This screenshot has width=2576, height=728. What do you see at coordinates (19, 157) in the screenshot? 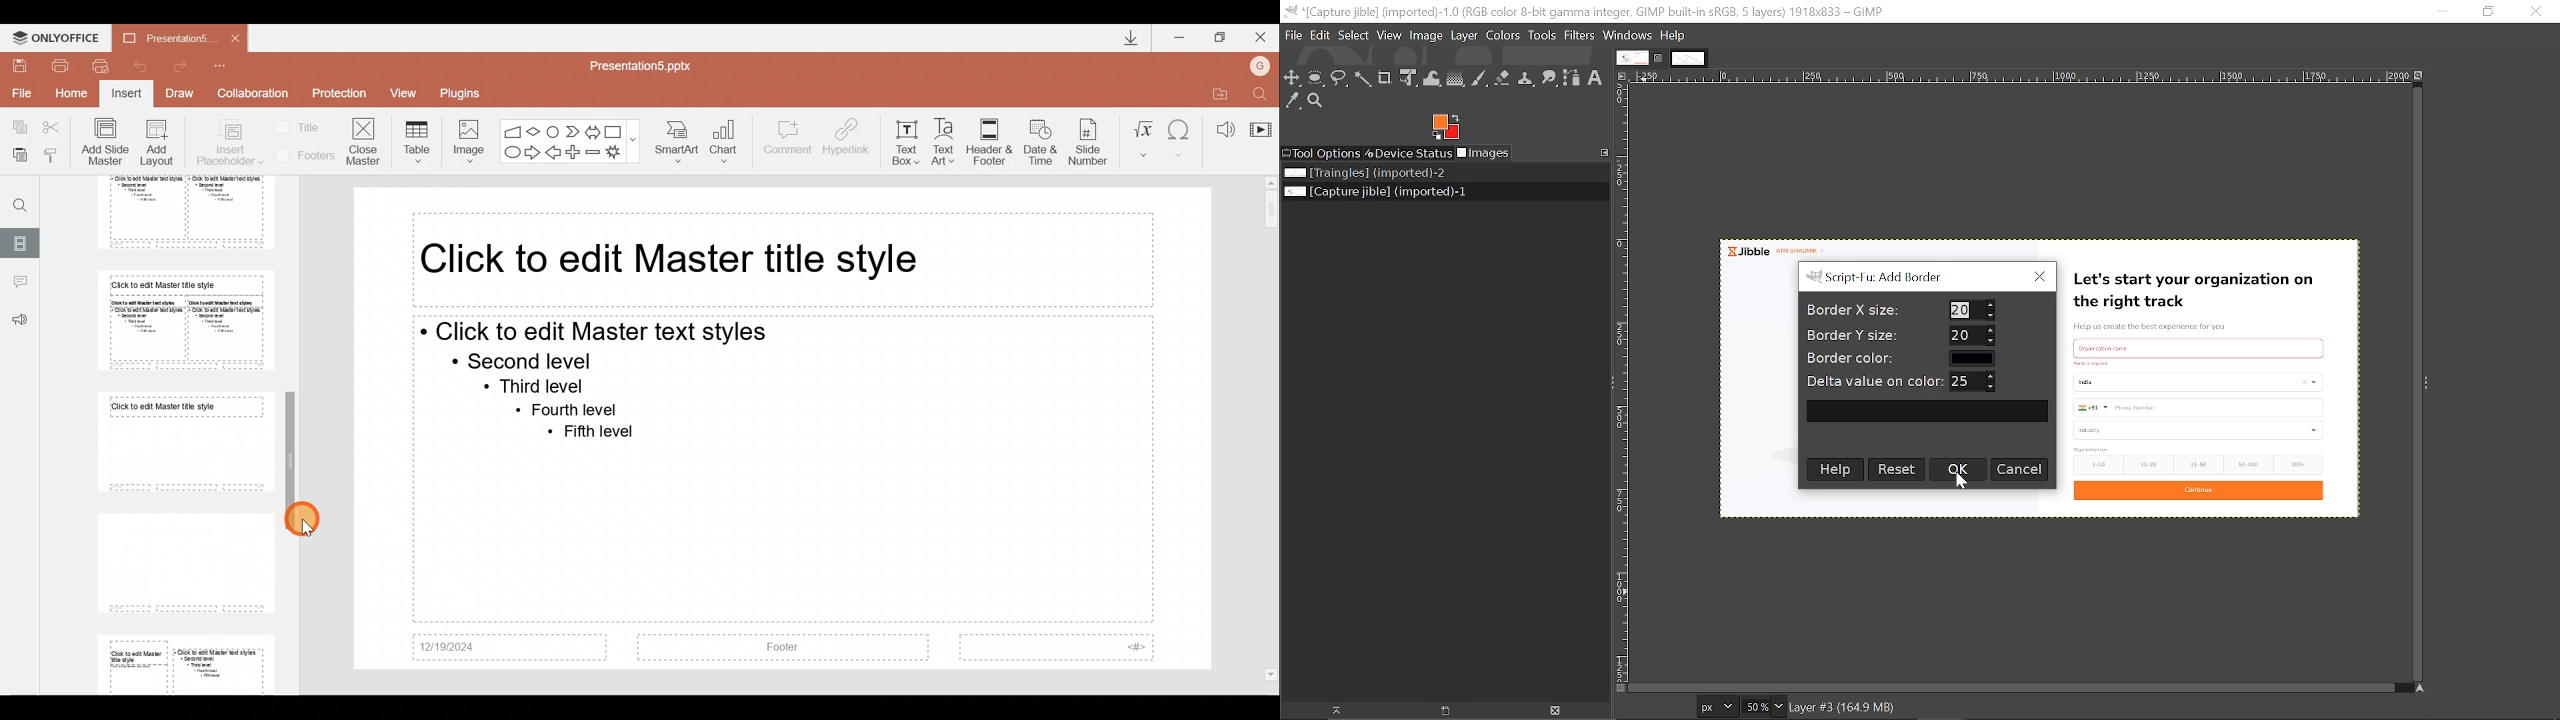
I see `Paste` at bounding box center [19, 157].